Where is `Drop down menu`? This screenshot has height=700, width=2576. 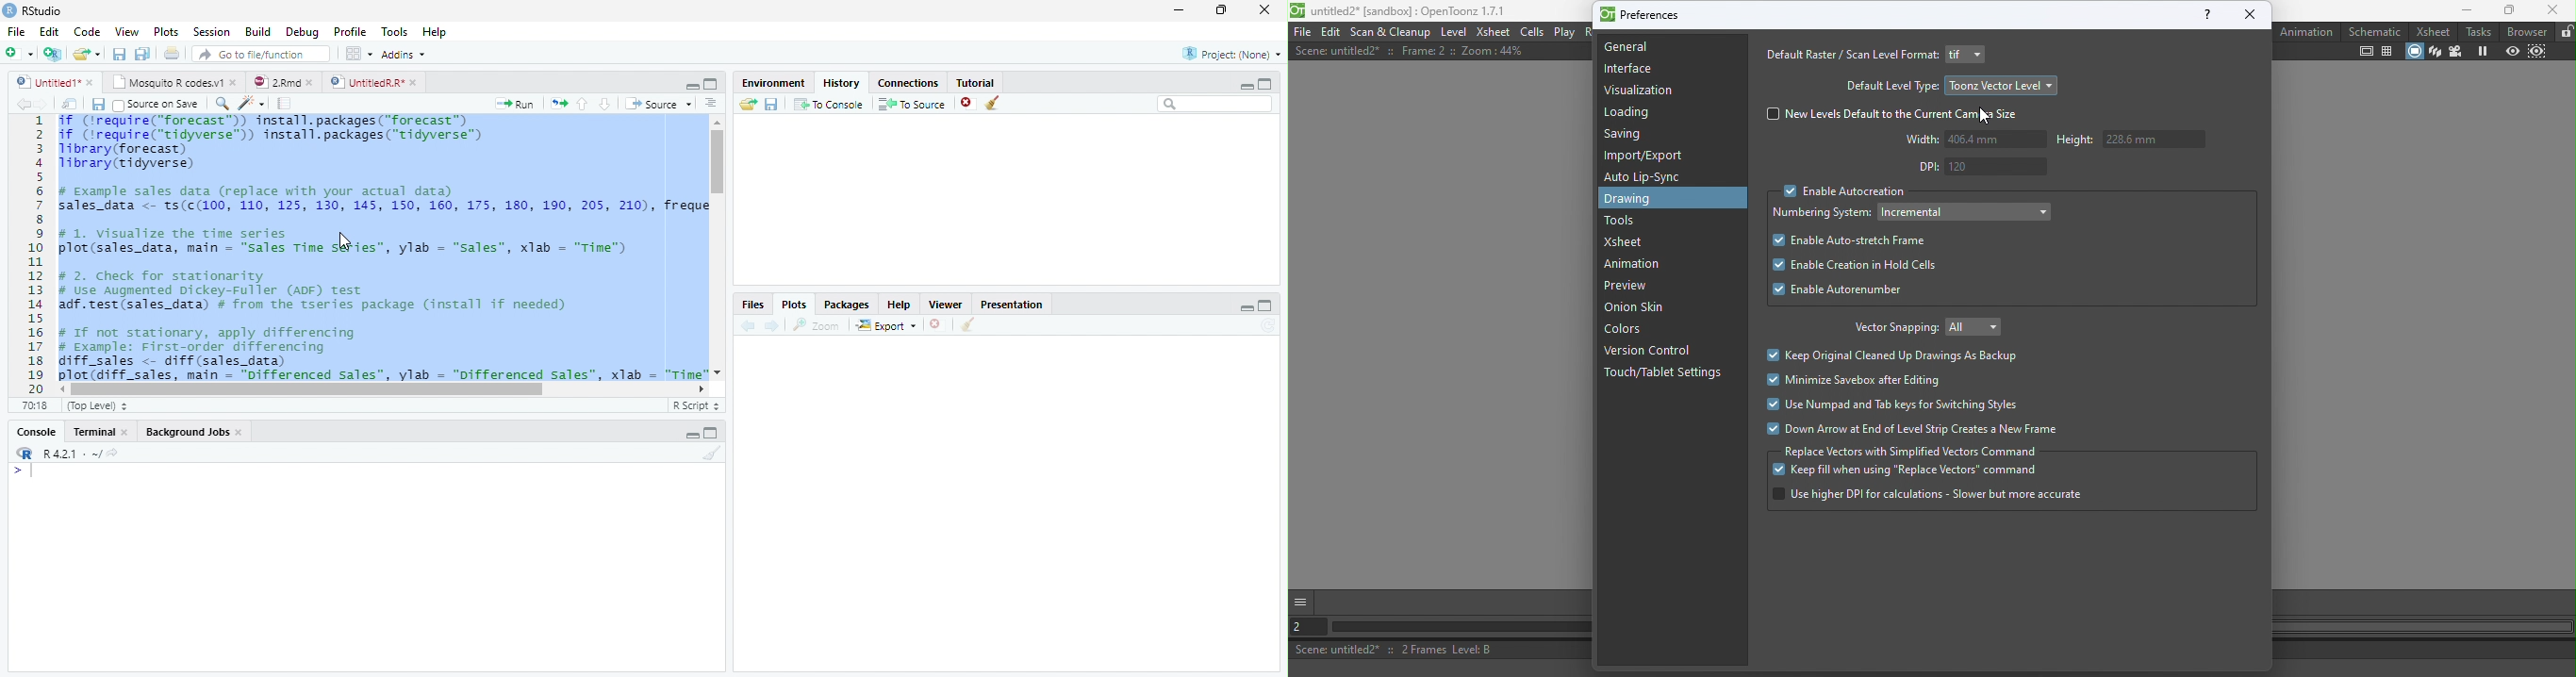 Drop down menu is located at coordinates (1966, 55).